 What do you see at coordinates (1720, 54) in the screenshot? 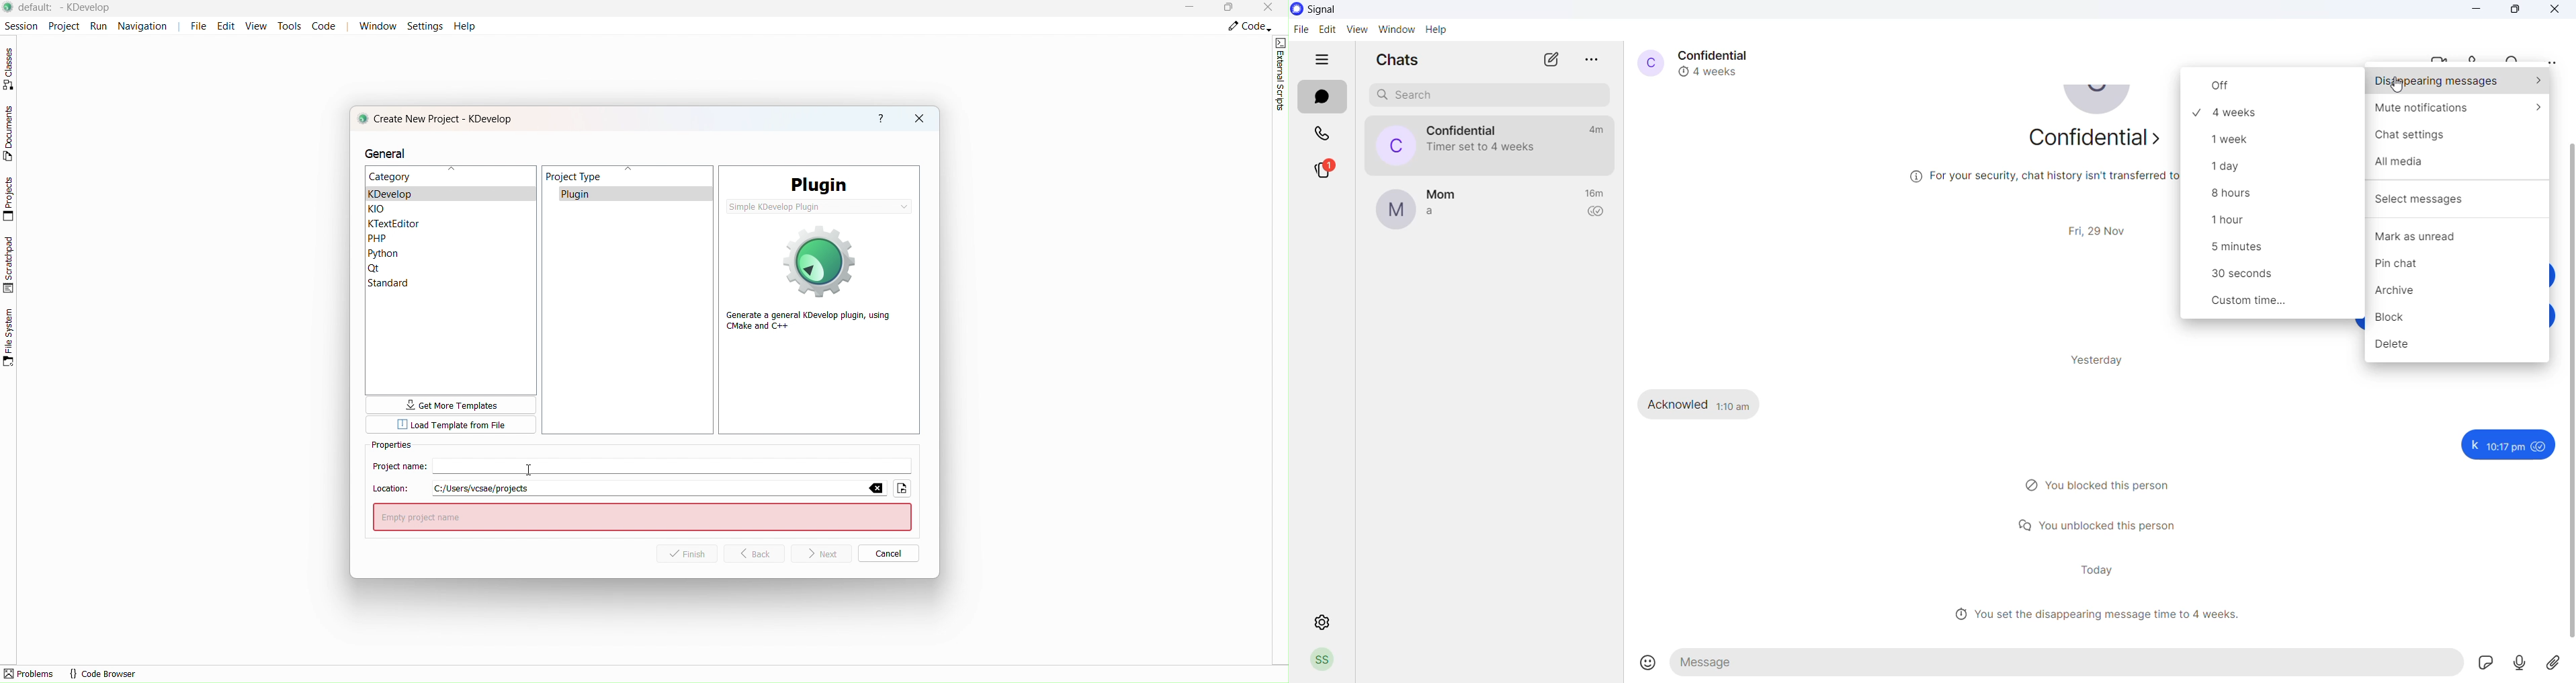
I see `contact name` at bounding box center [1720, 54].